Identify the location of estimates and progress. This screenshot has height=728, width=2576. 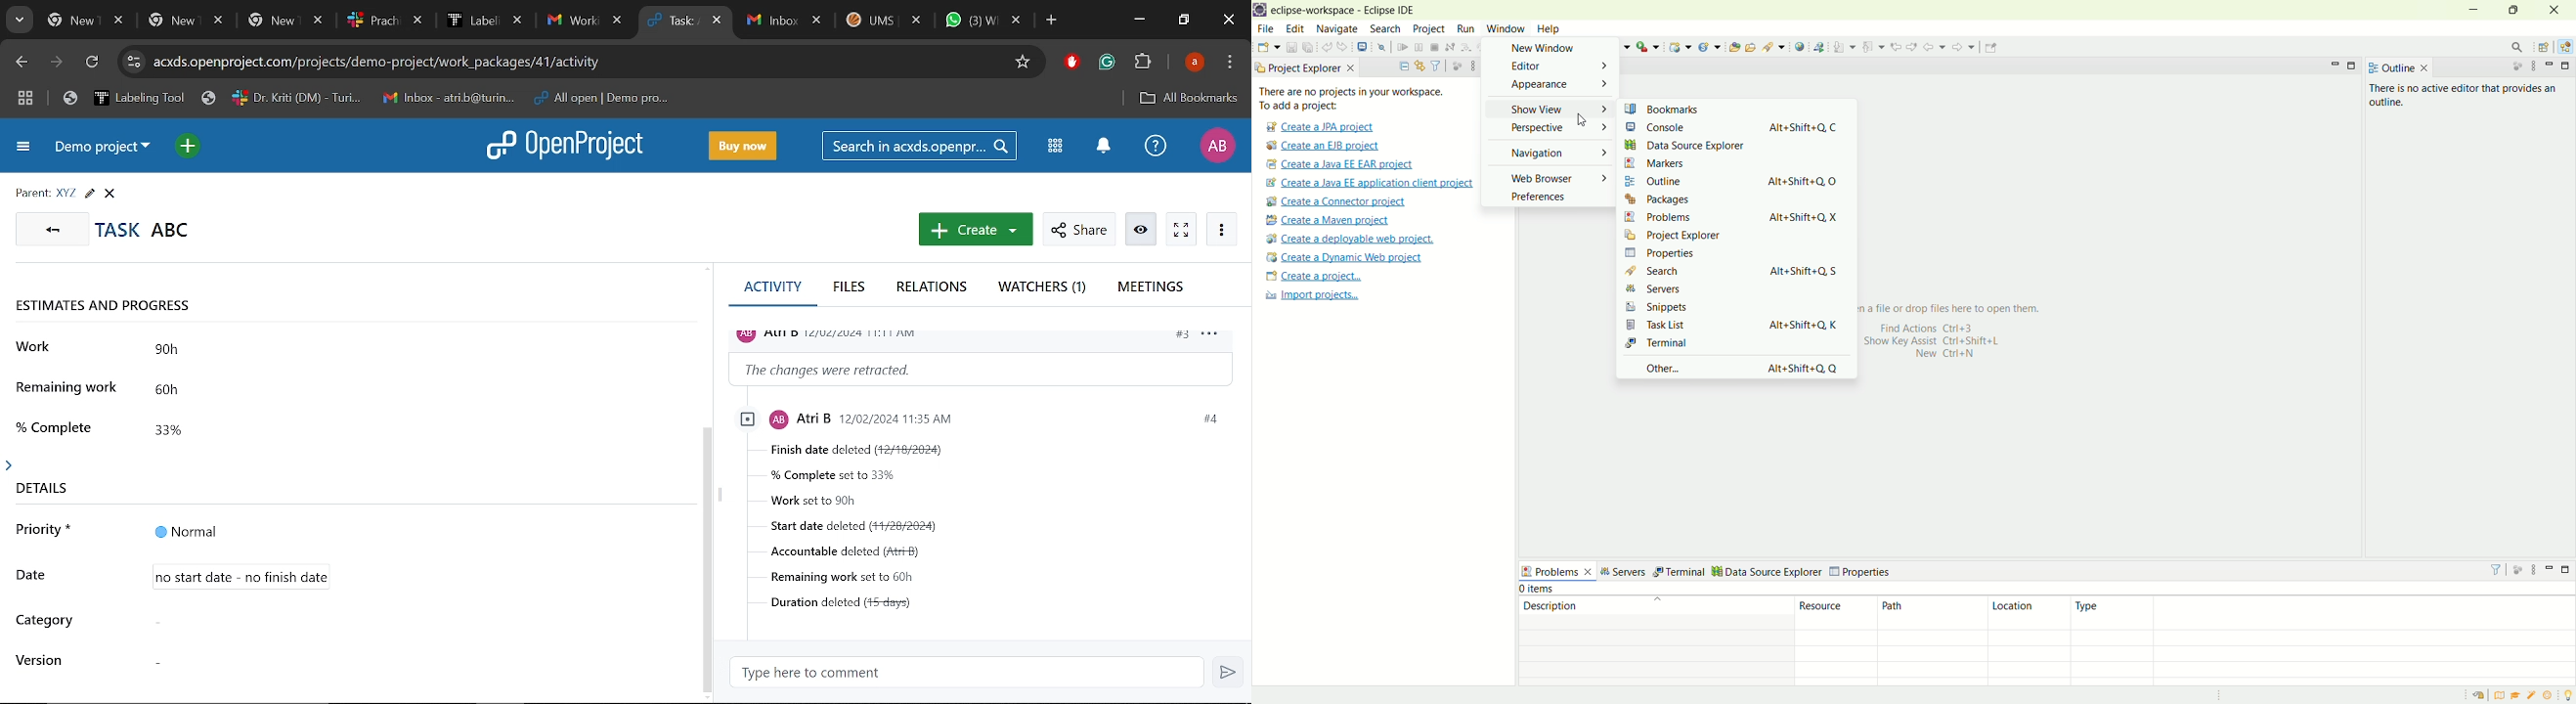
(114, 307).